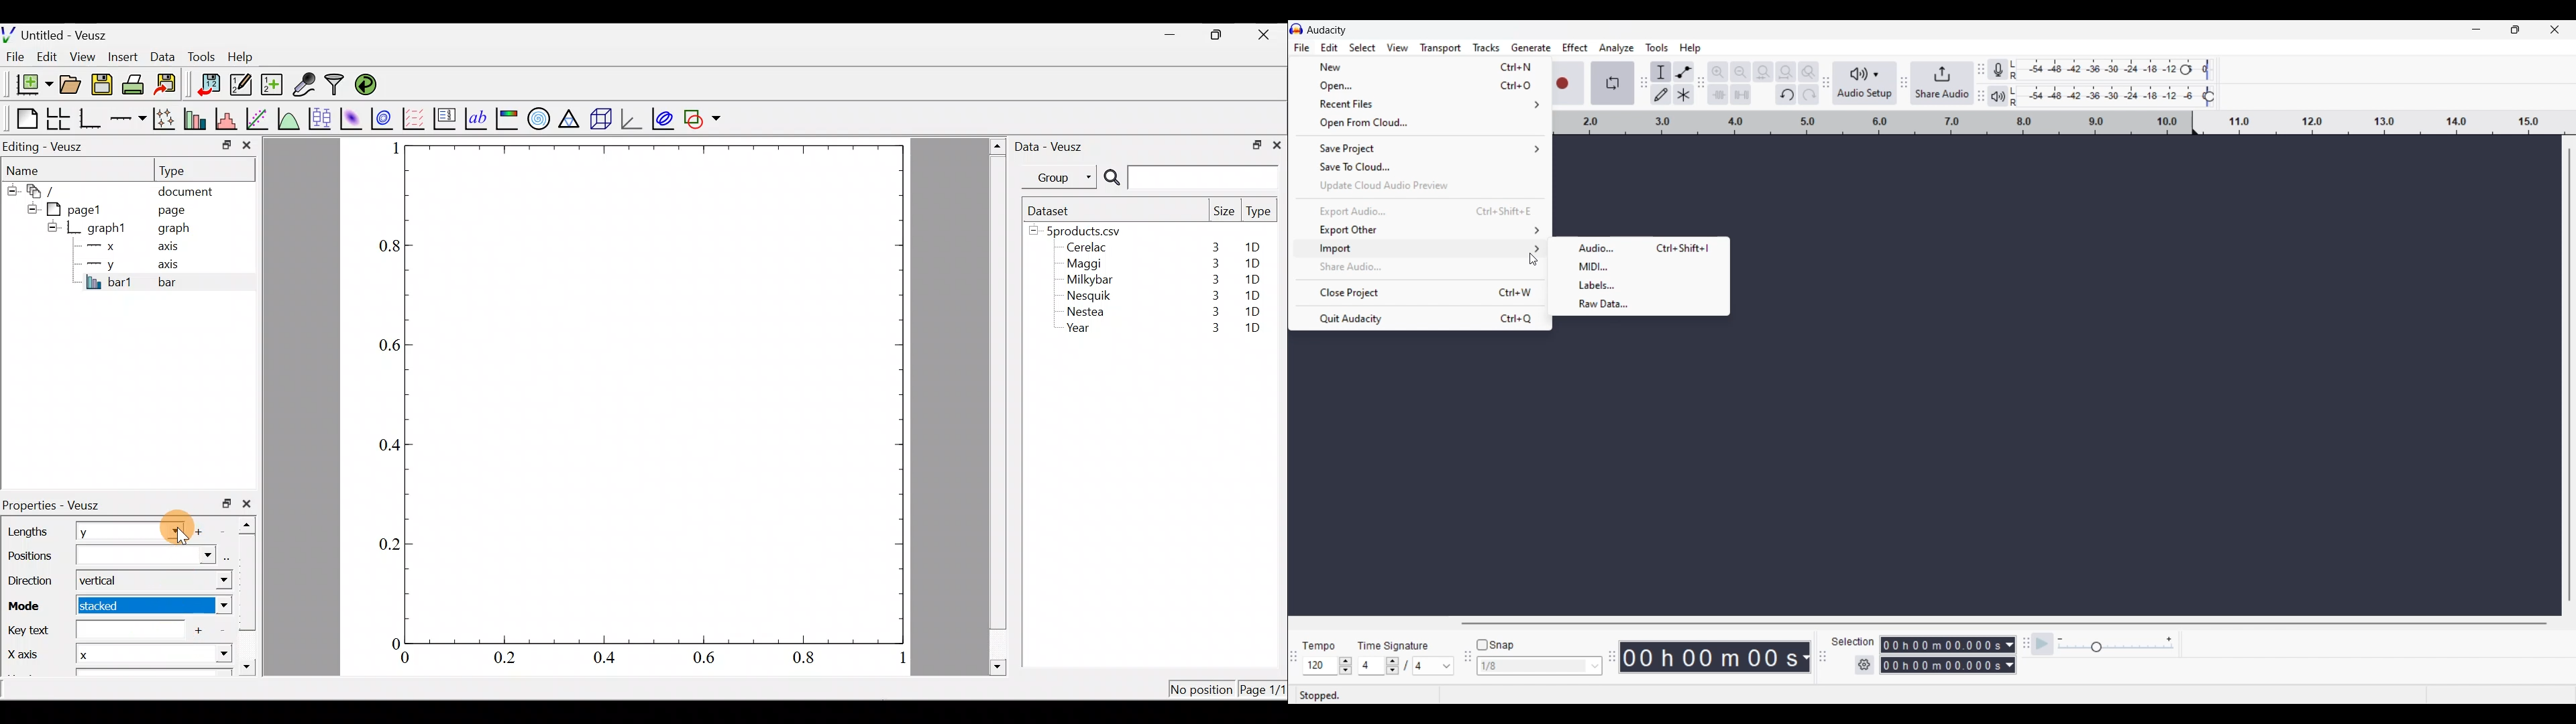  I want to click on 1D, so click(1252, 263).